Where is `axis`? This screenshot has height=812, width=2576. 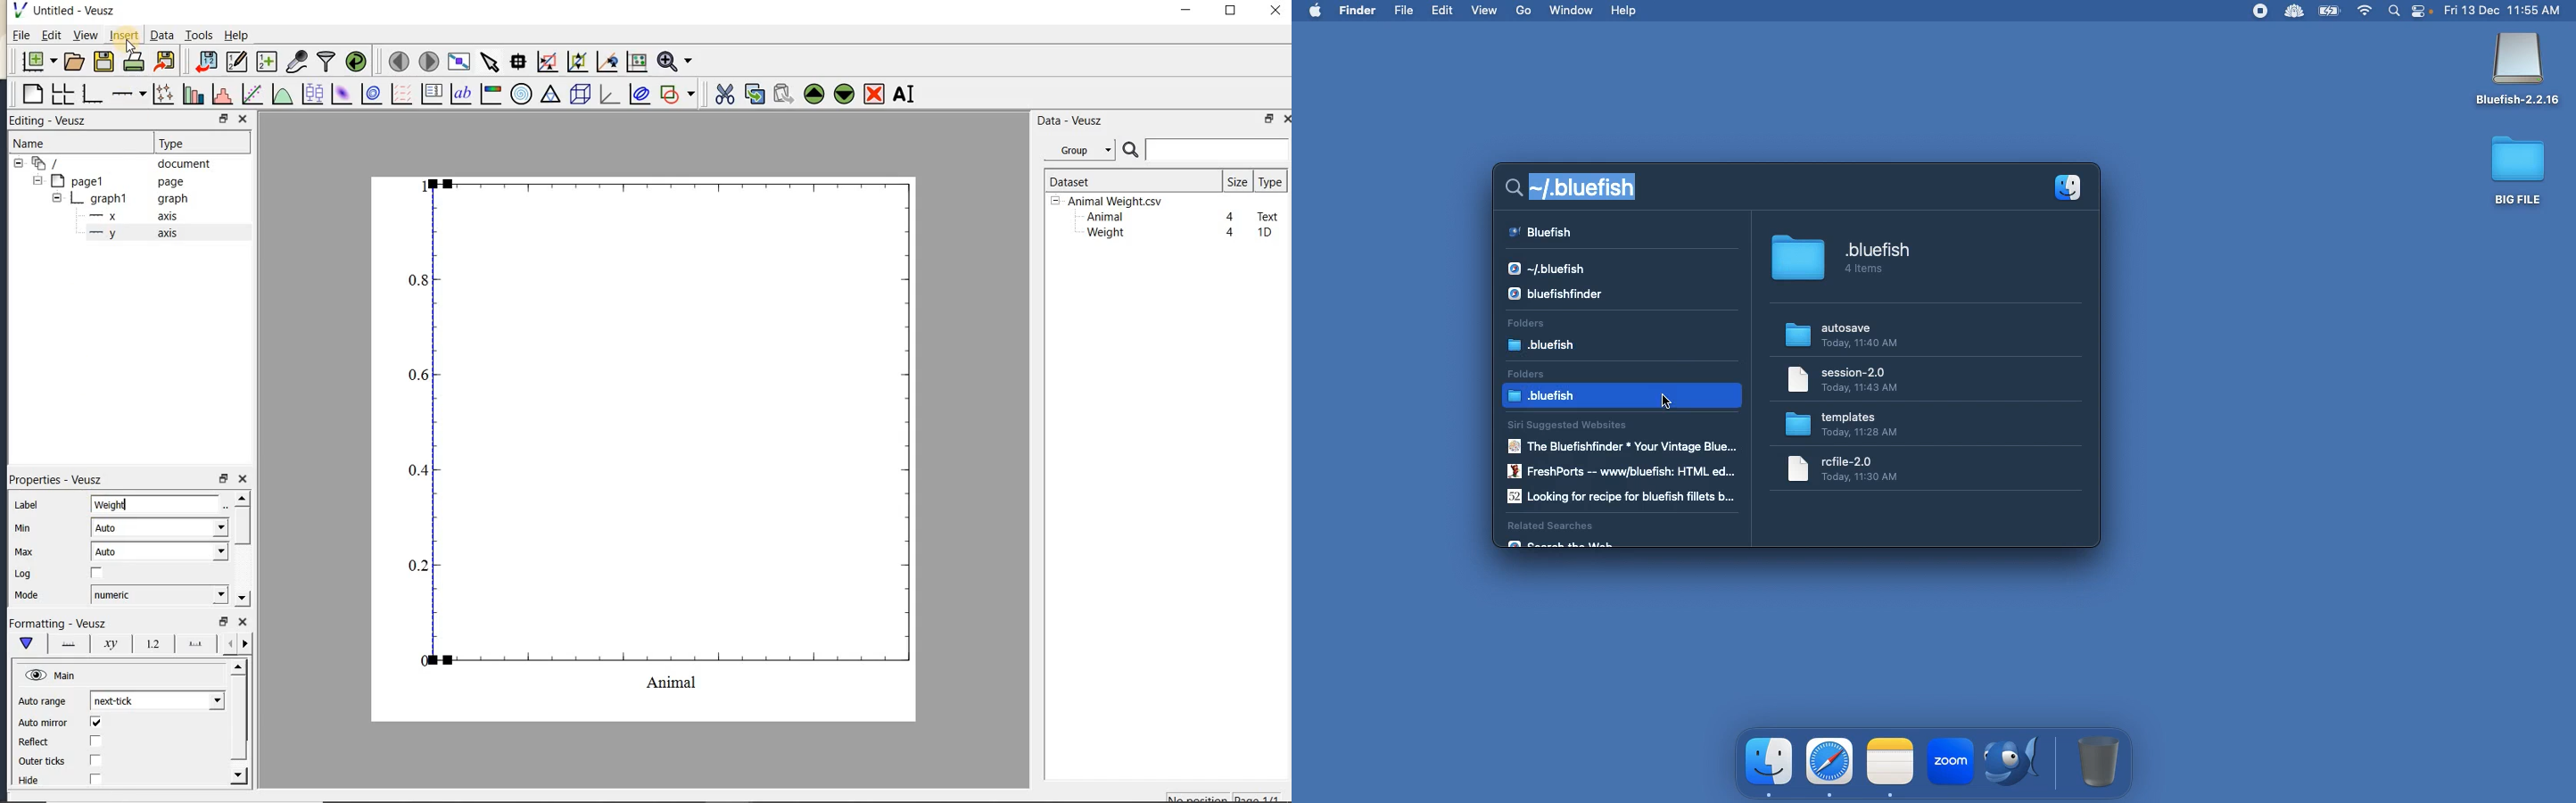
axis is located at coordinates (129, 216).